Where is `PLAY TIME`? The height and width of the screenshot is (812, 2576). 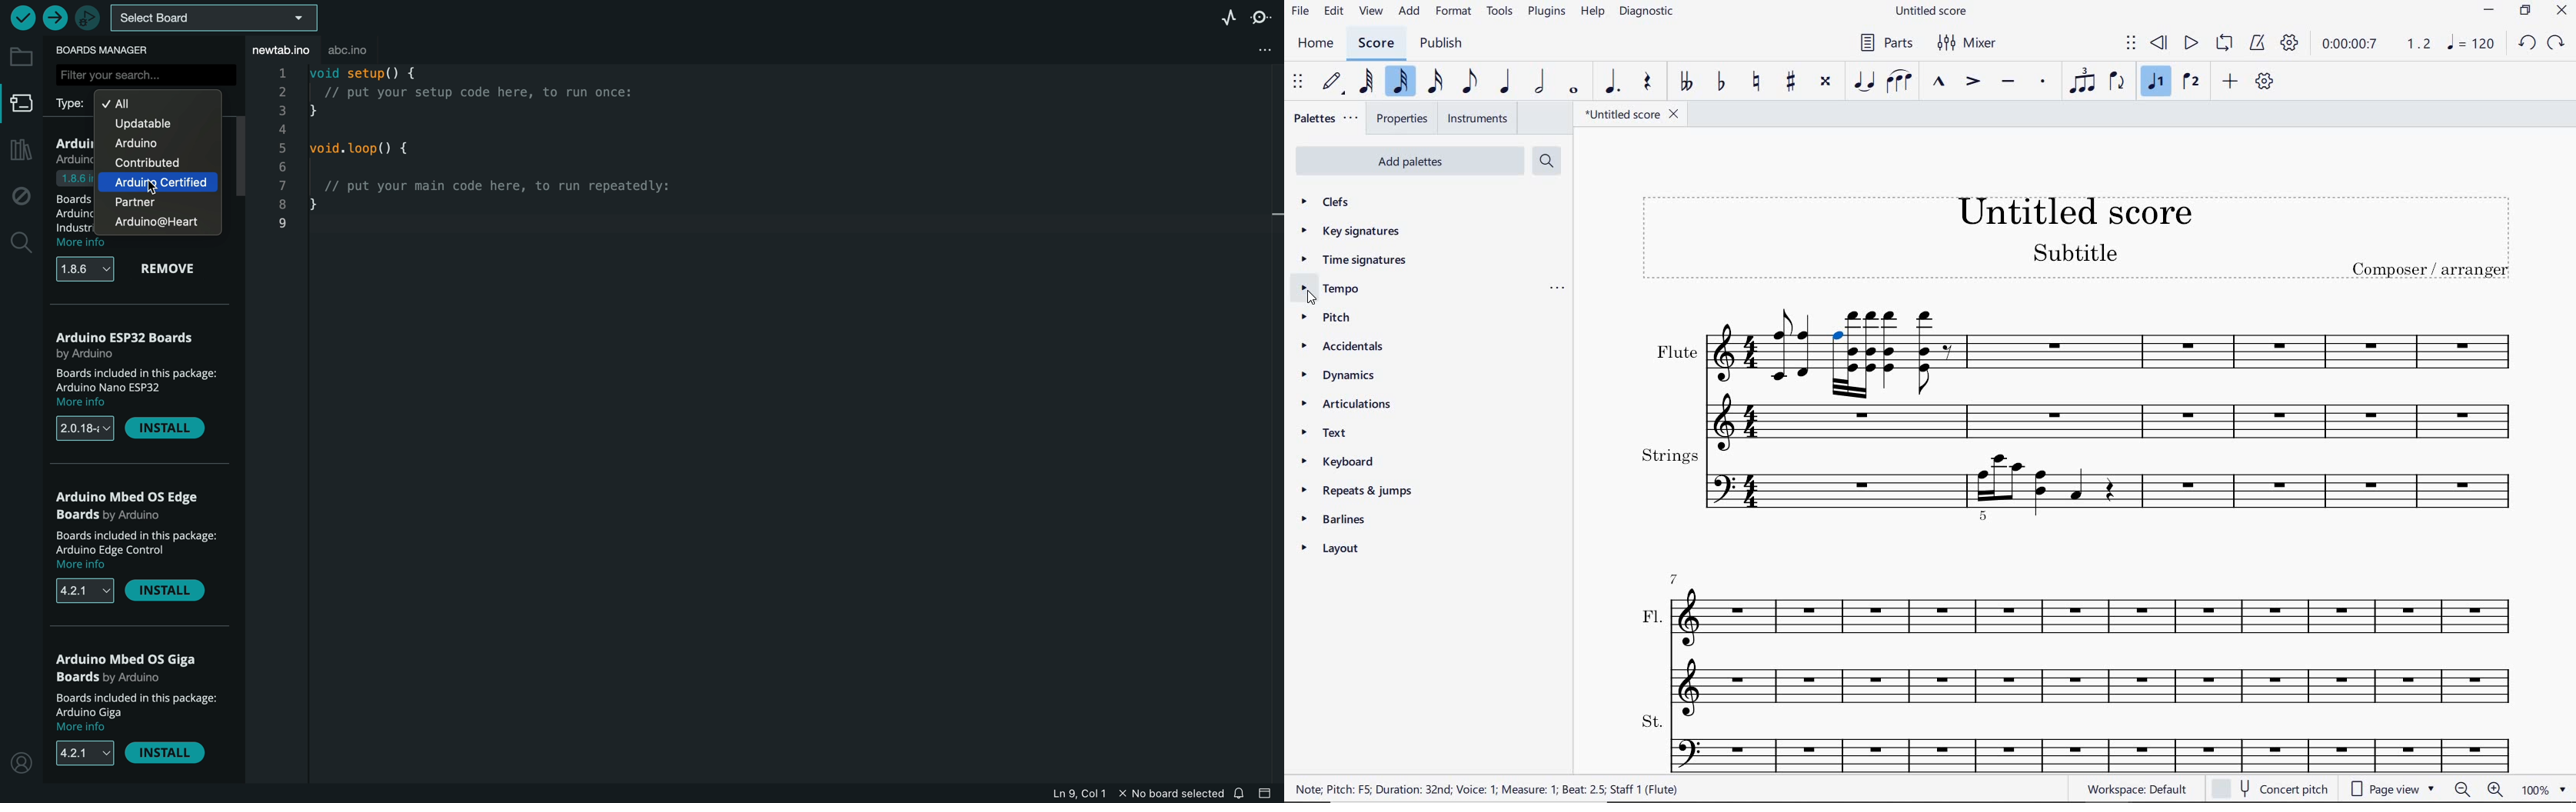
PLAY TIME is located at coordinates (2375, 44).